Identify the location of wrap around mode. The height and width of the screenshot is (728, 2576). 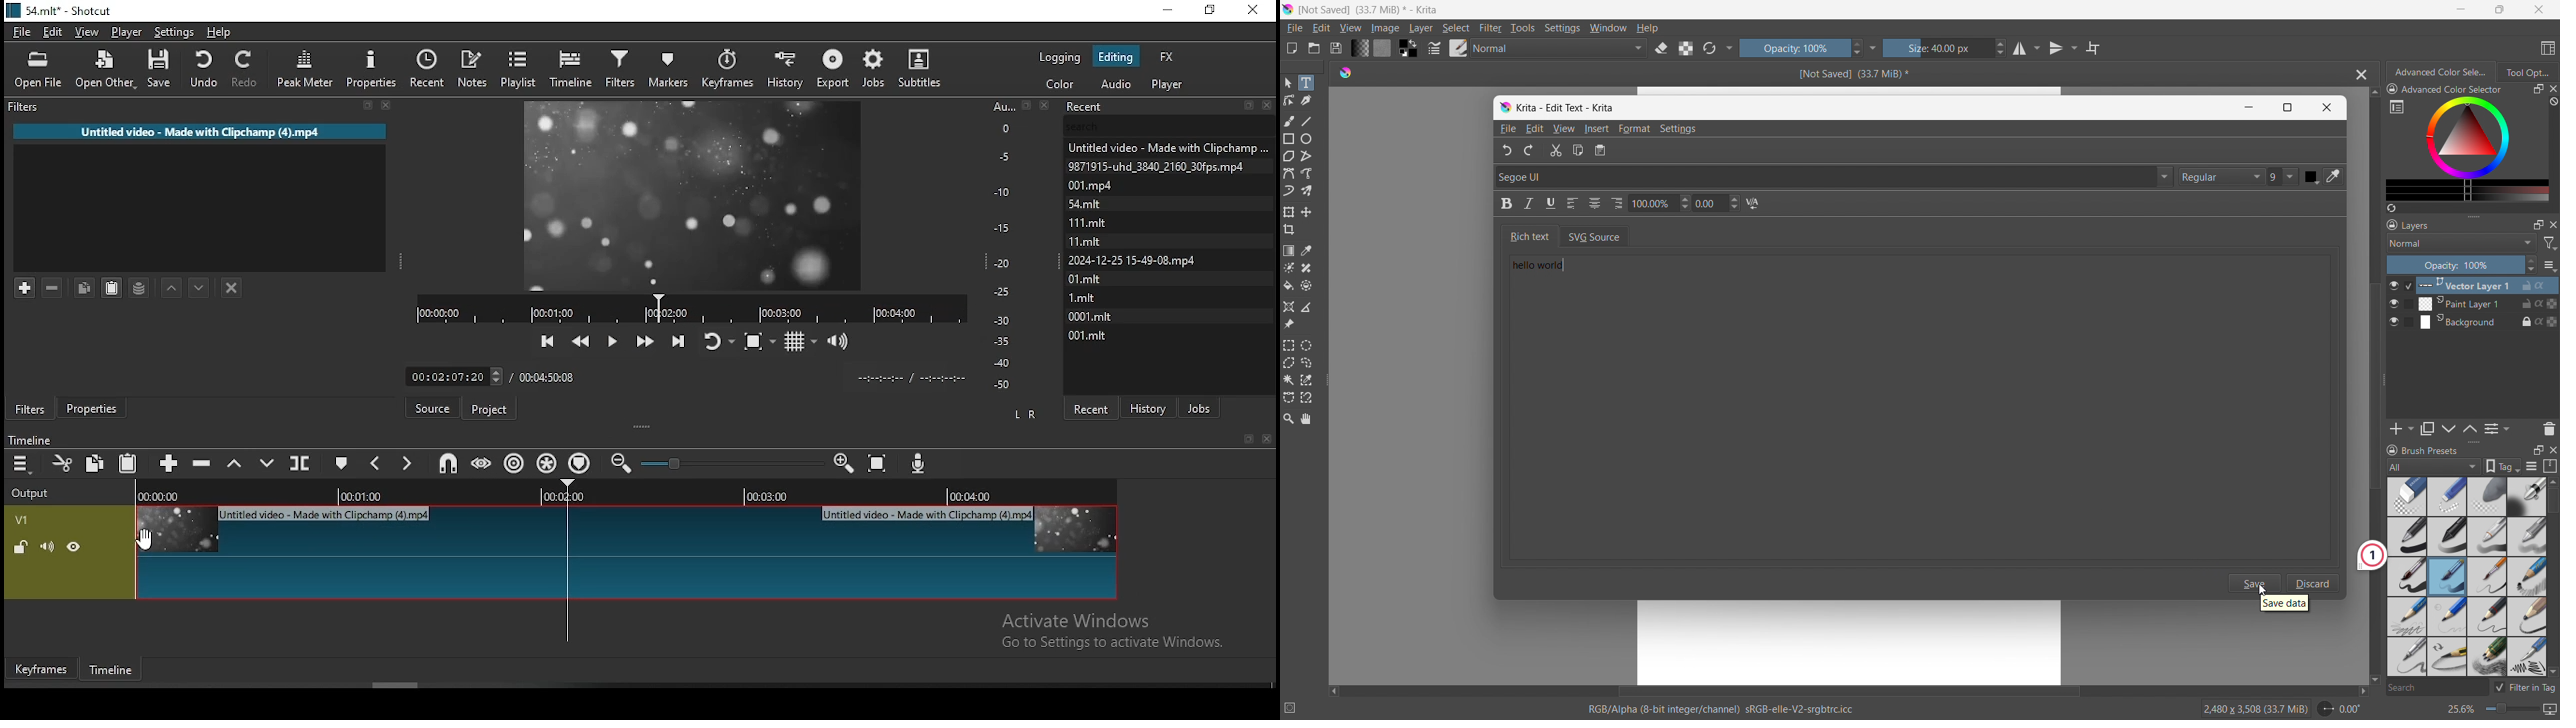
(2093, 47).